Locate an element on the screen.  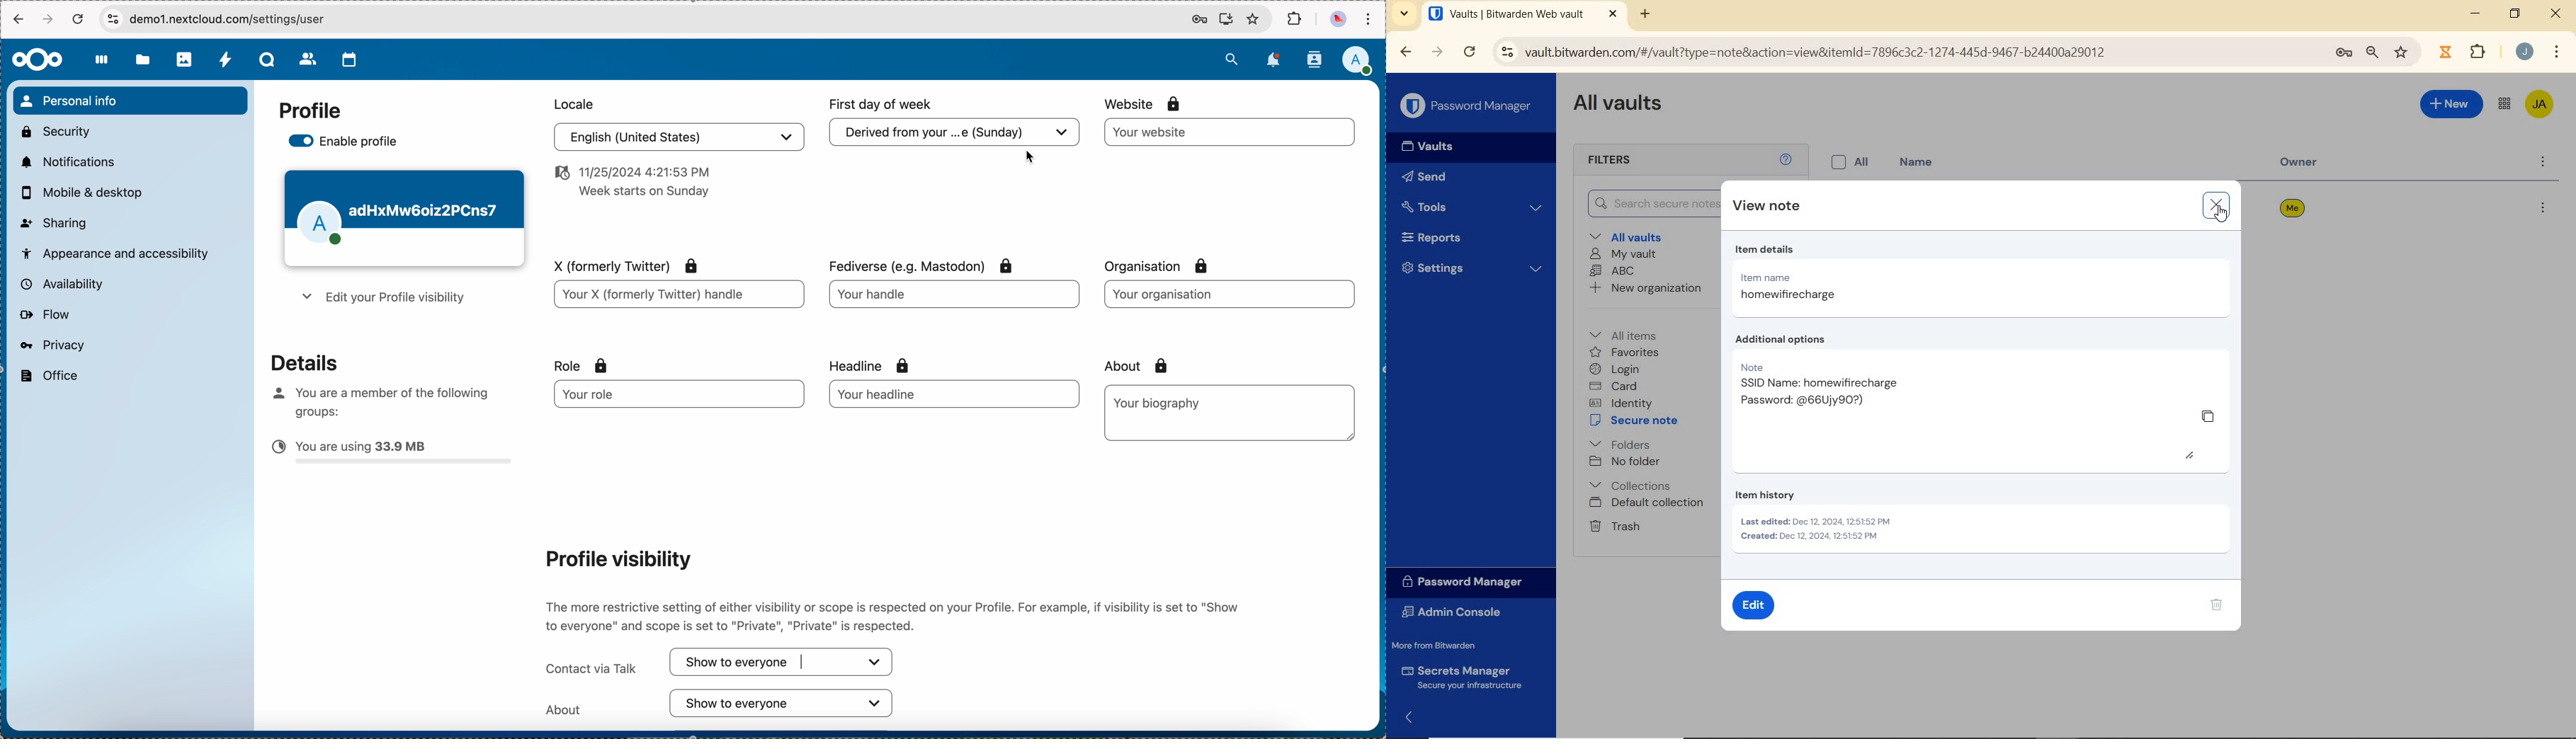
Search Vault is located at coordinates (1647, 205).